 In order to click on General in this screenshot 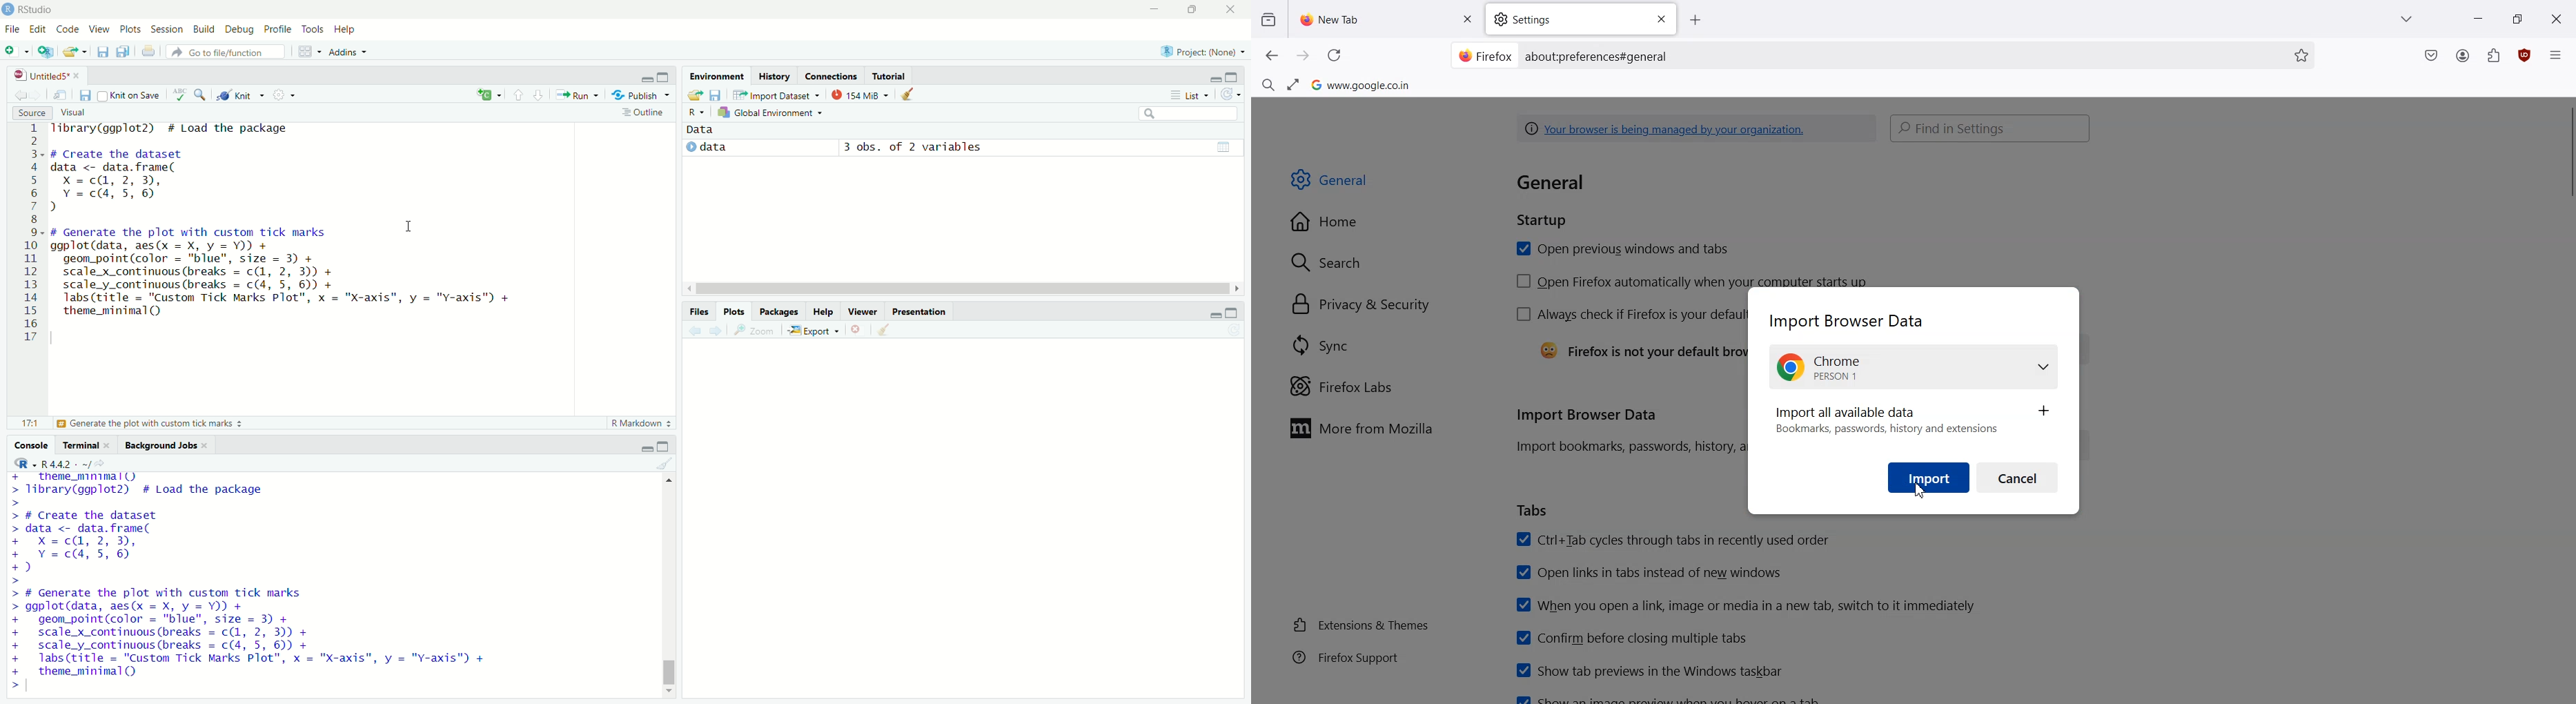, I will do `click(1332, 180)`.